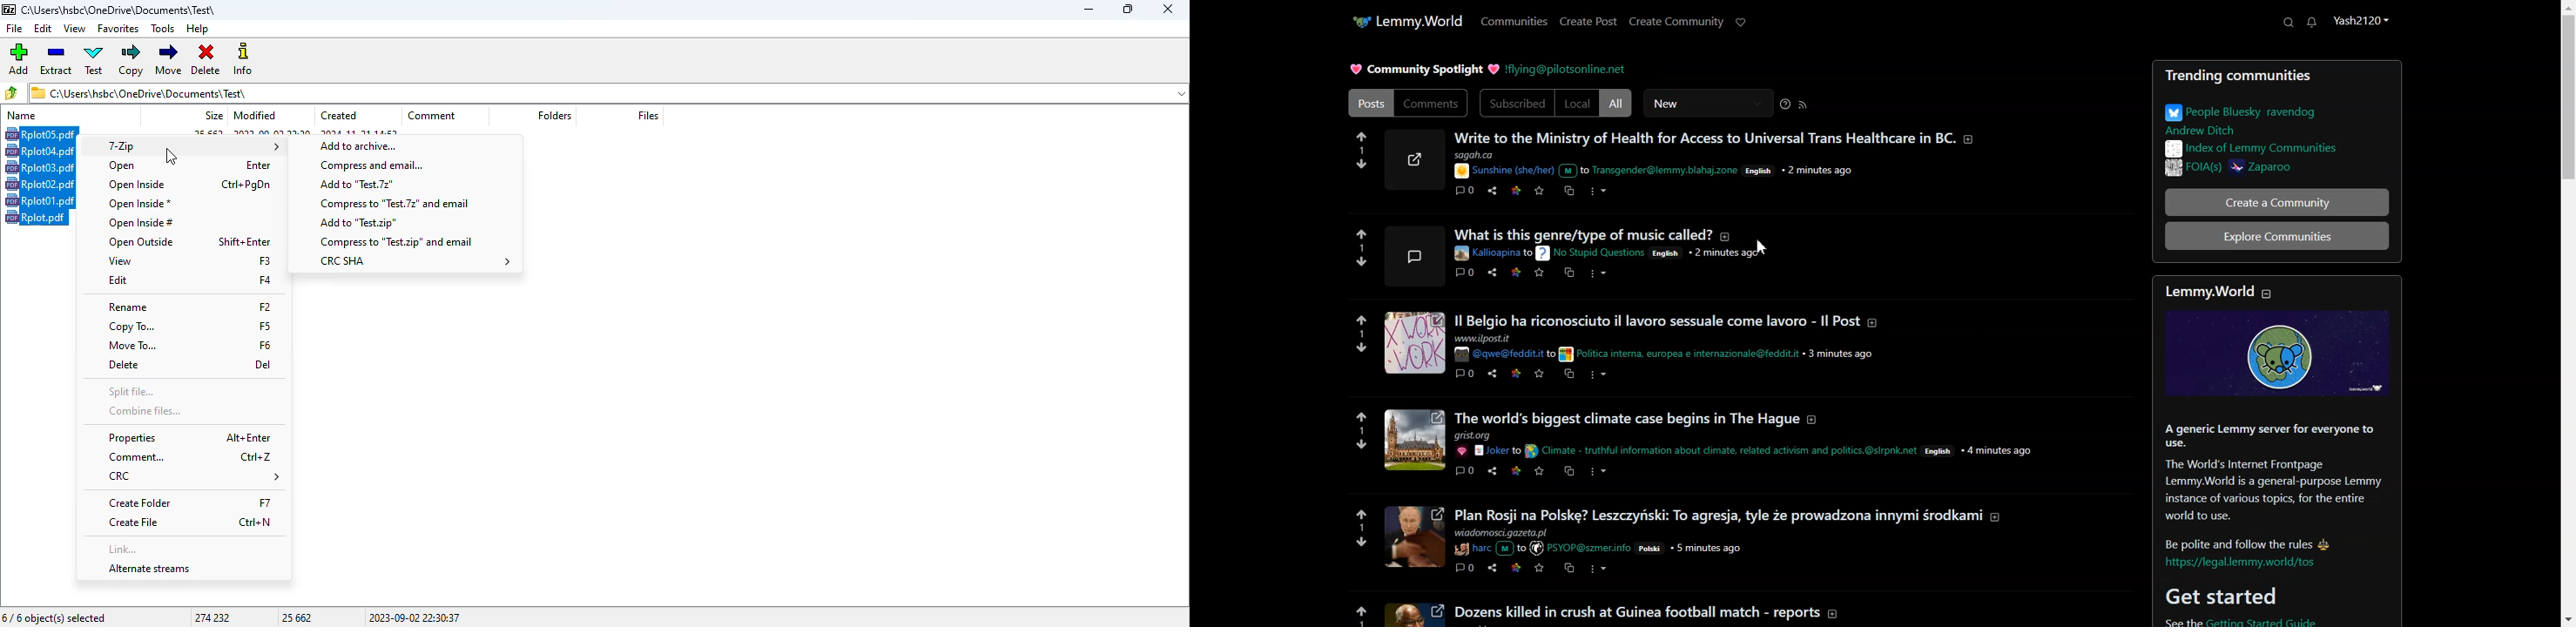 The width and height of the screenshot is (2576, 644). What do you see at coordinates (1509, 532) in the screenshot?
I see `text` at bounding box center [1509, 532].